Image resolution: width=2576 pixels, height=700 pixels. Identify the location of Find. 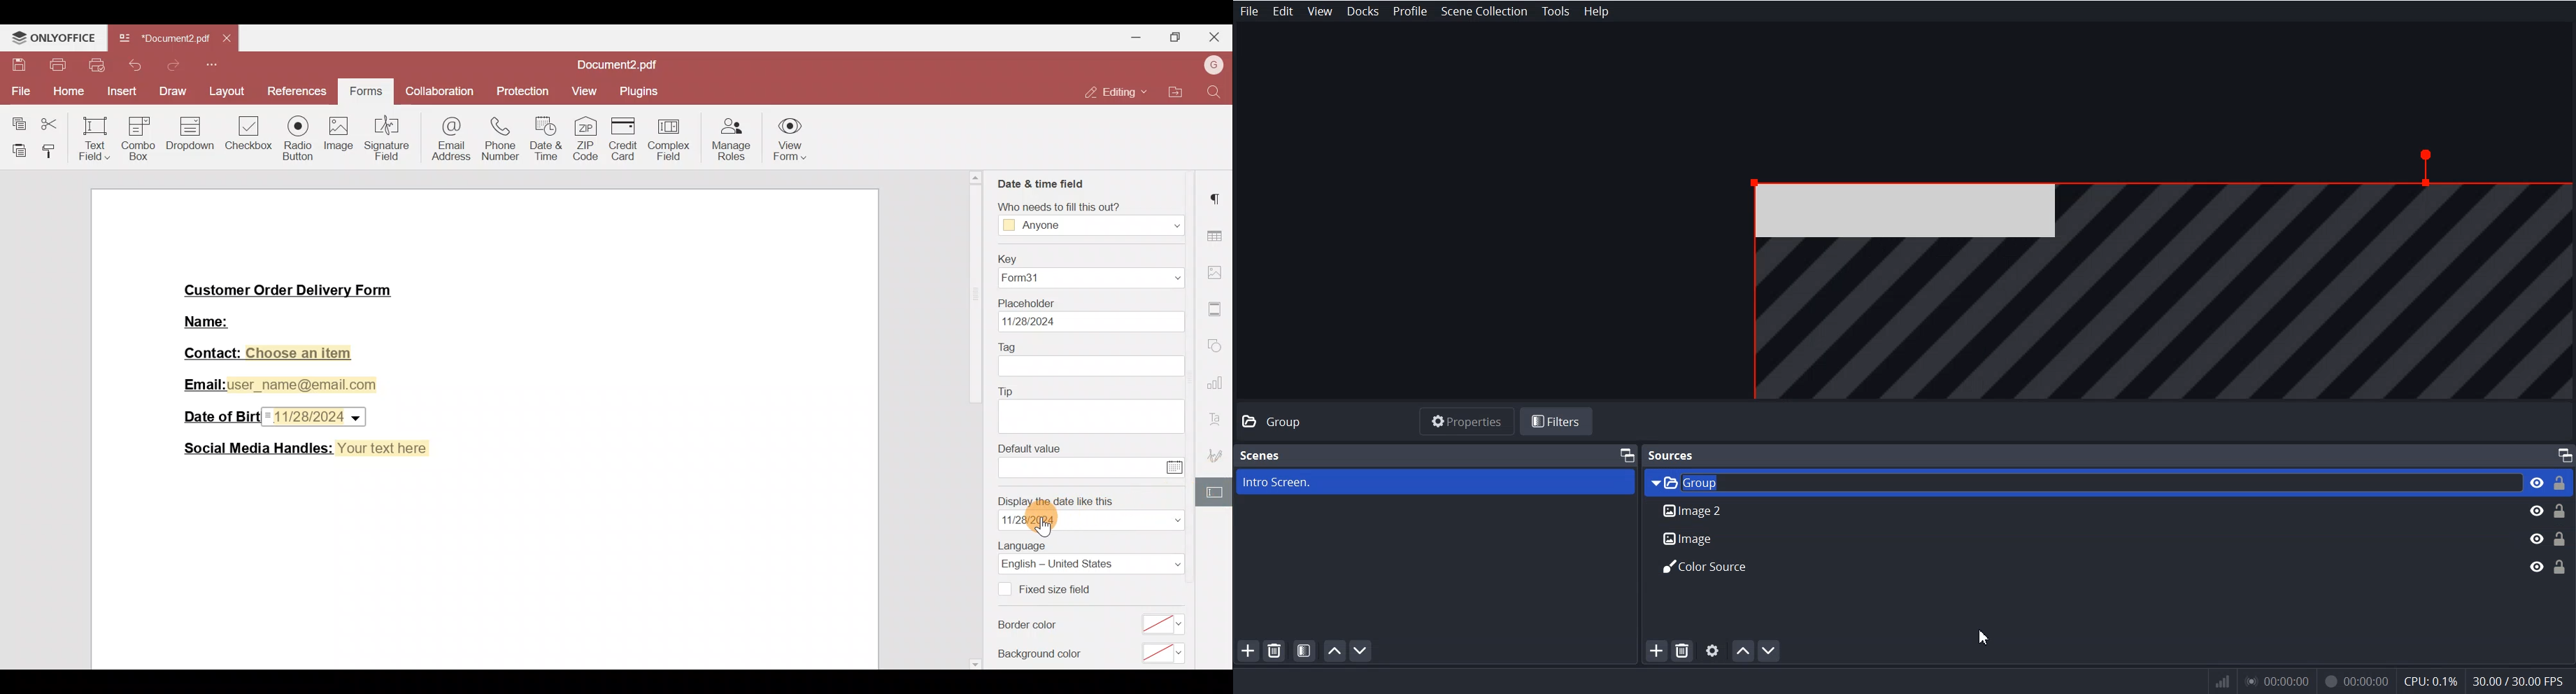
(1215, 91).